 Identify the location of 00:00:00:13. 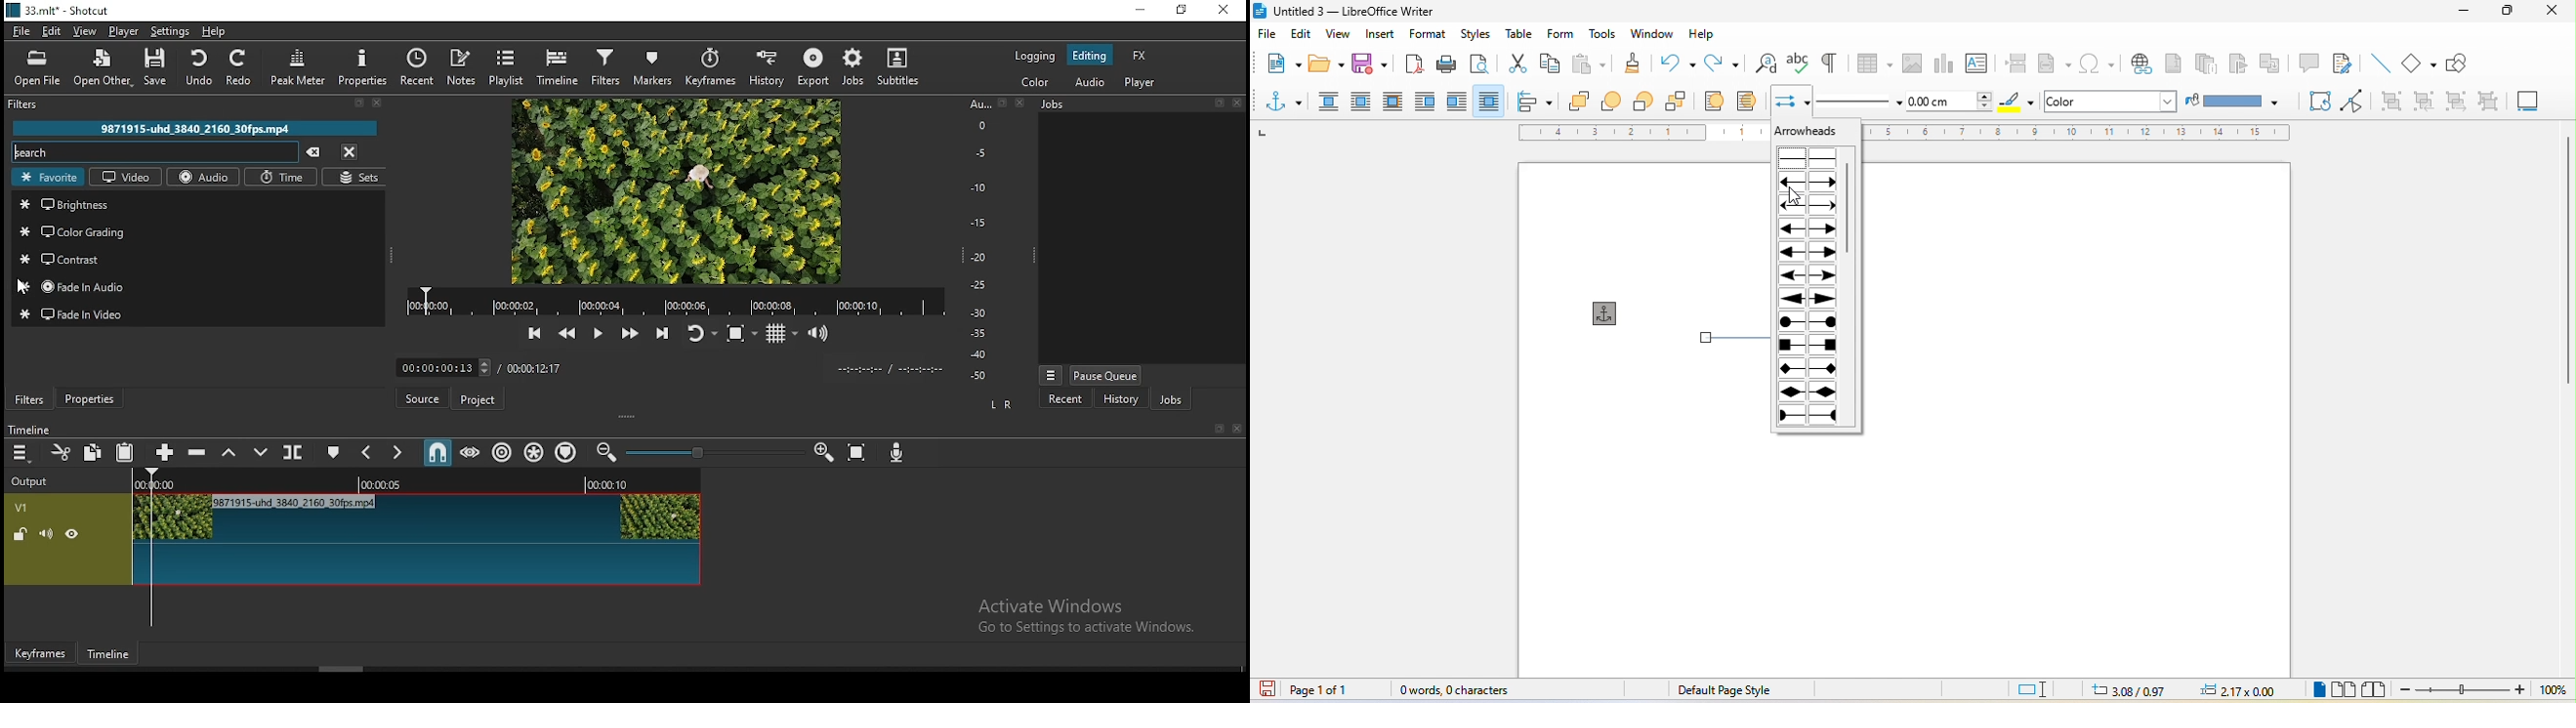
(436, 366).